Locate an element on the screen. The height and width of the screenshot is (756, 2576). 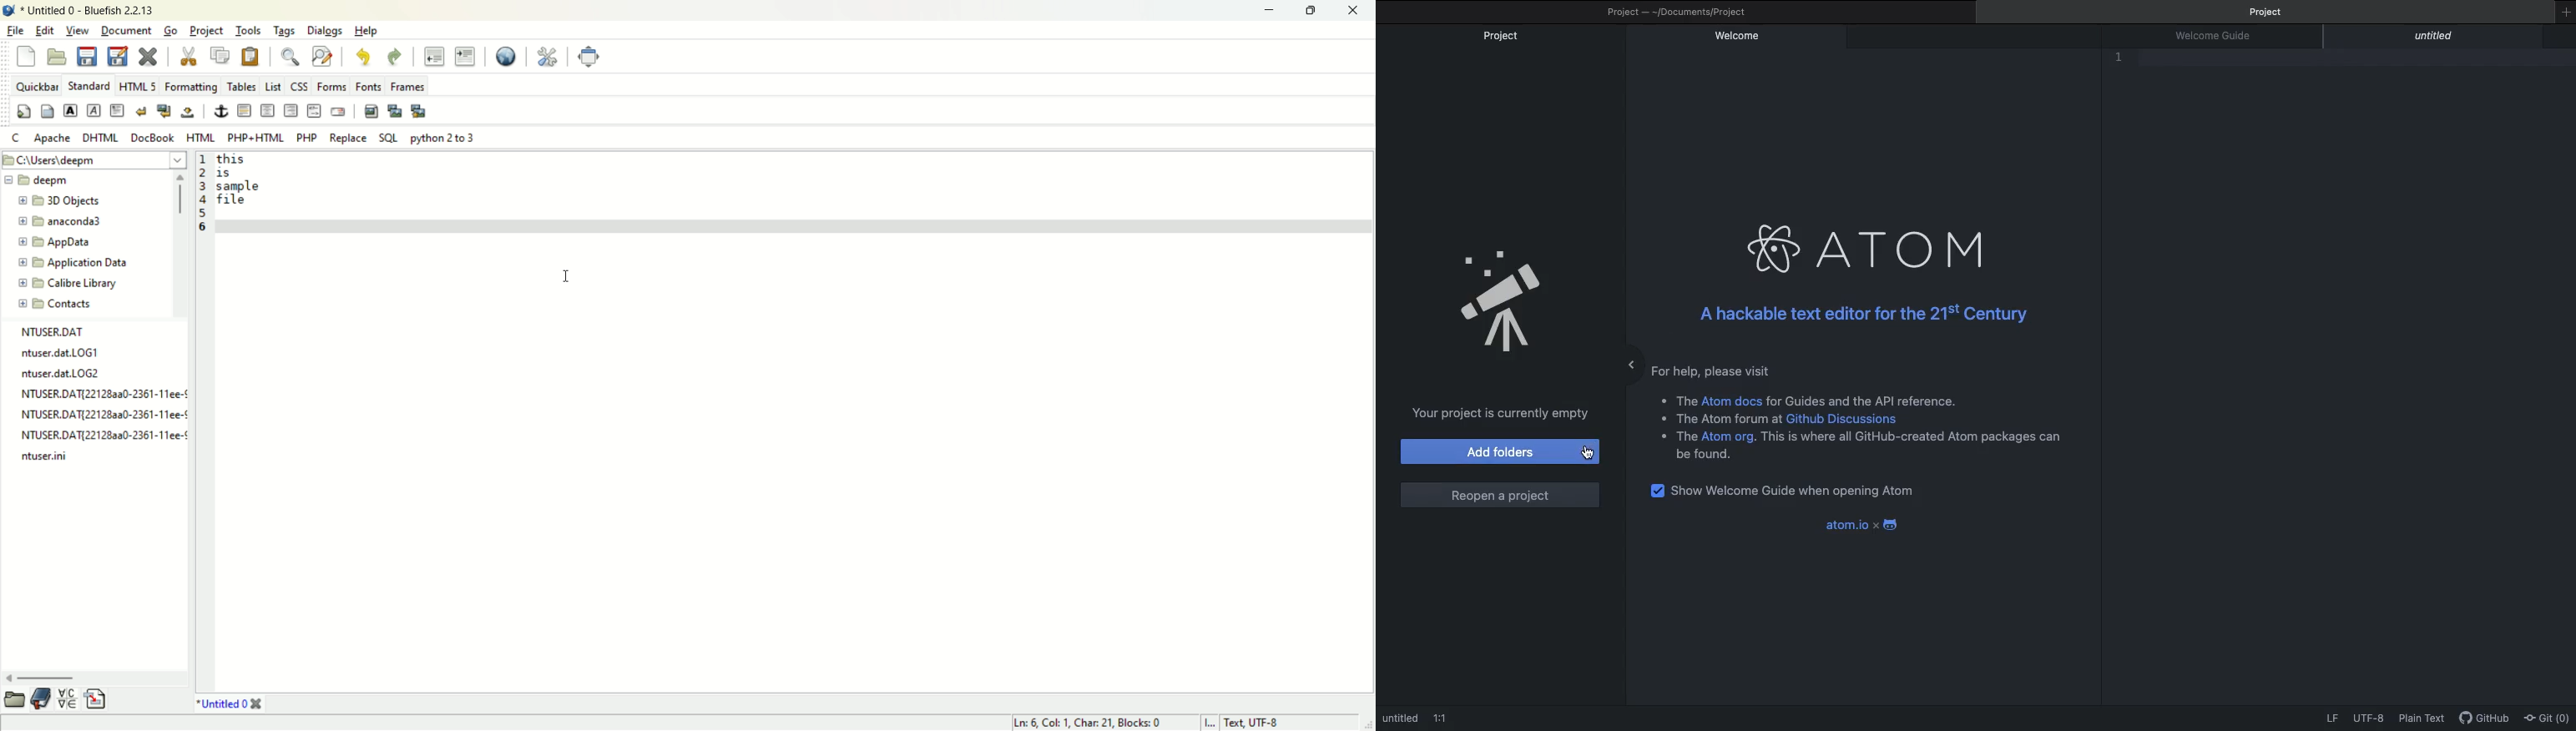
charmap is located at coordinates (70, 699).